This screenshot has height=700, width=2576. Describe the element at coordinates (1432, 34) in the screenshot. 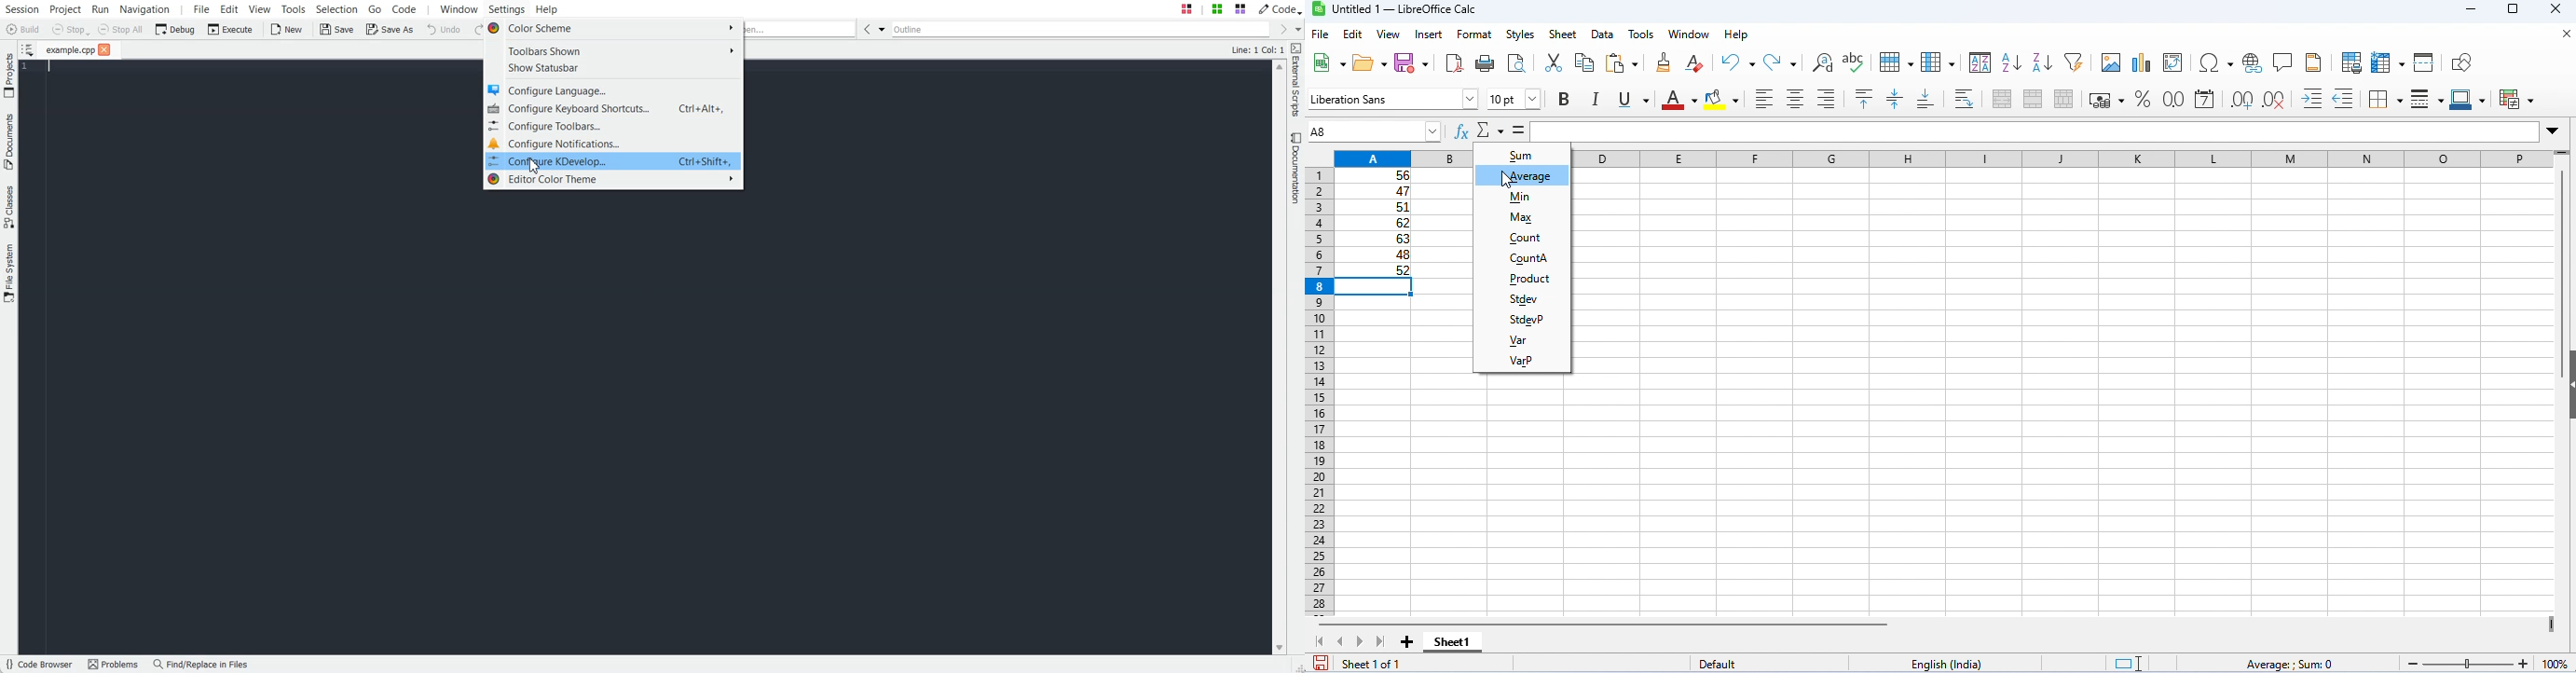

I see `insert` at that location.